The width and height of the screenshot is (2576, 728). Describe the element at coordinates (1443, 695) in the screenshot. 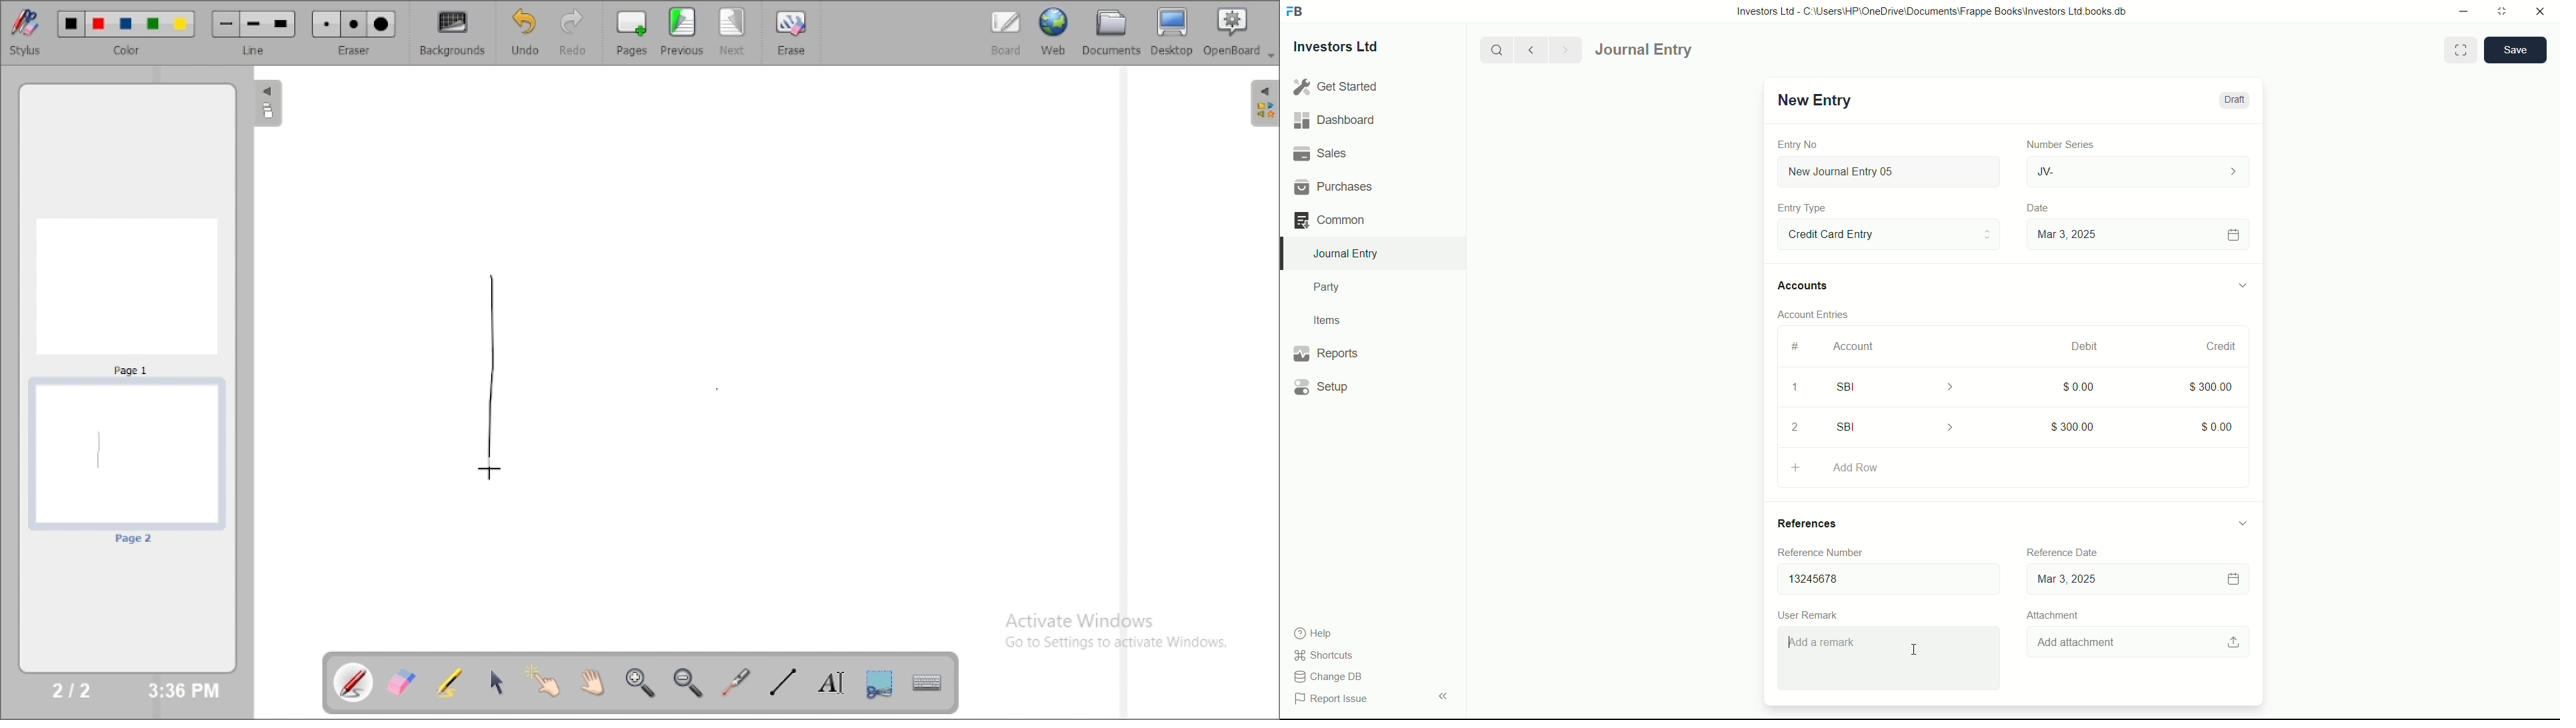

I see `expand/collapse` at that location.